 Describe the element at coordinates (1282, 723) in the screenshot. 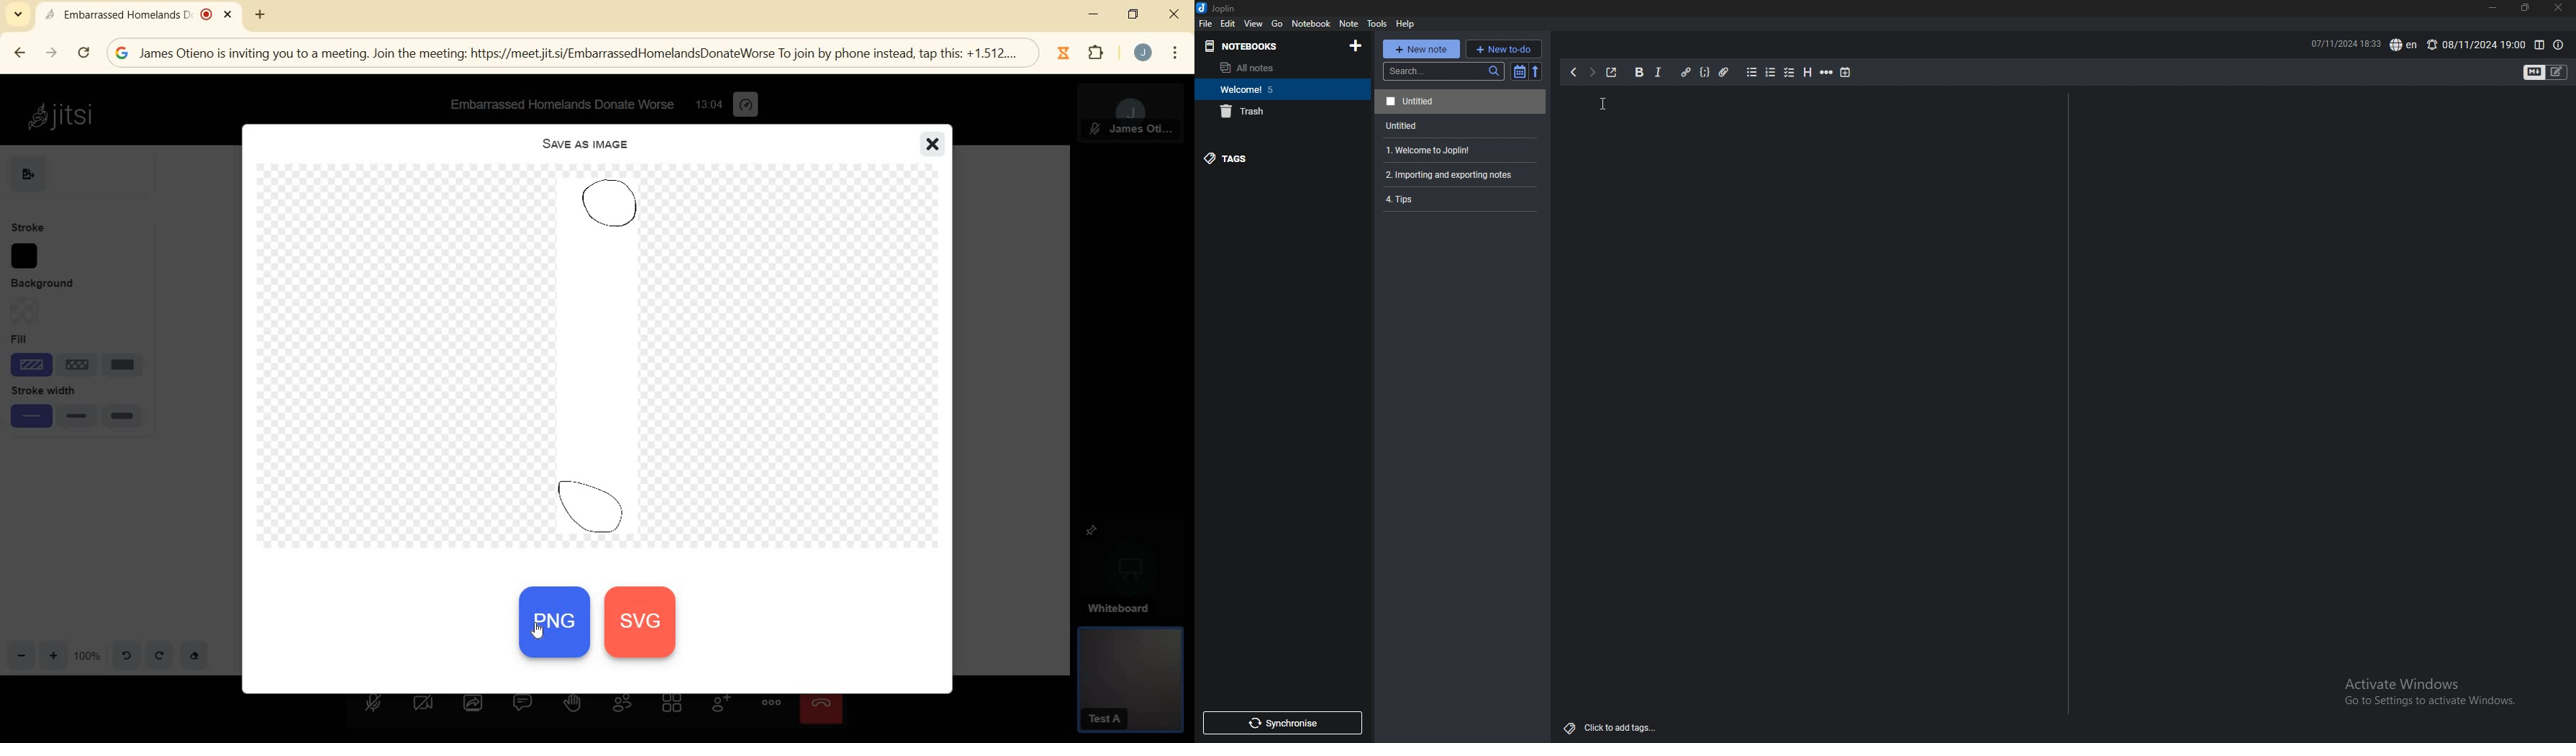

I see `synchronize` at that location.